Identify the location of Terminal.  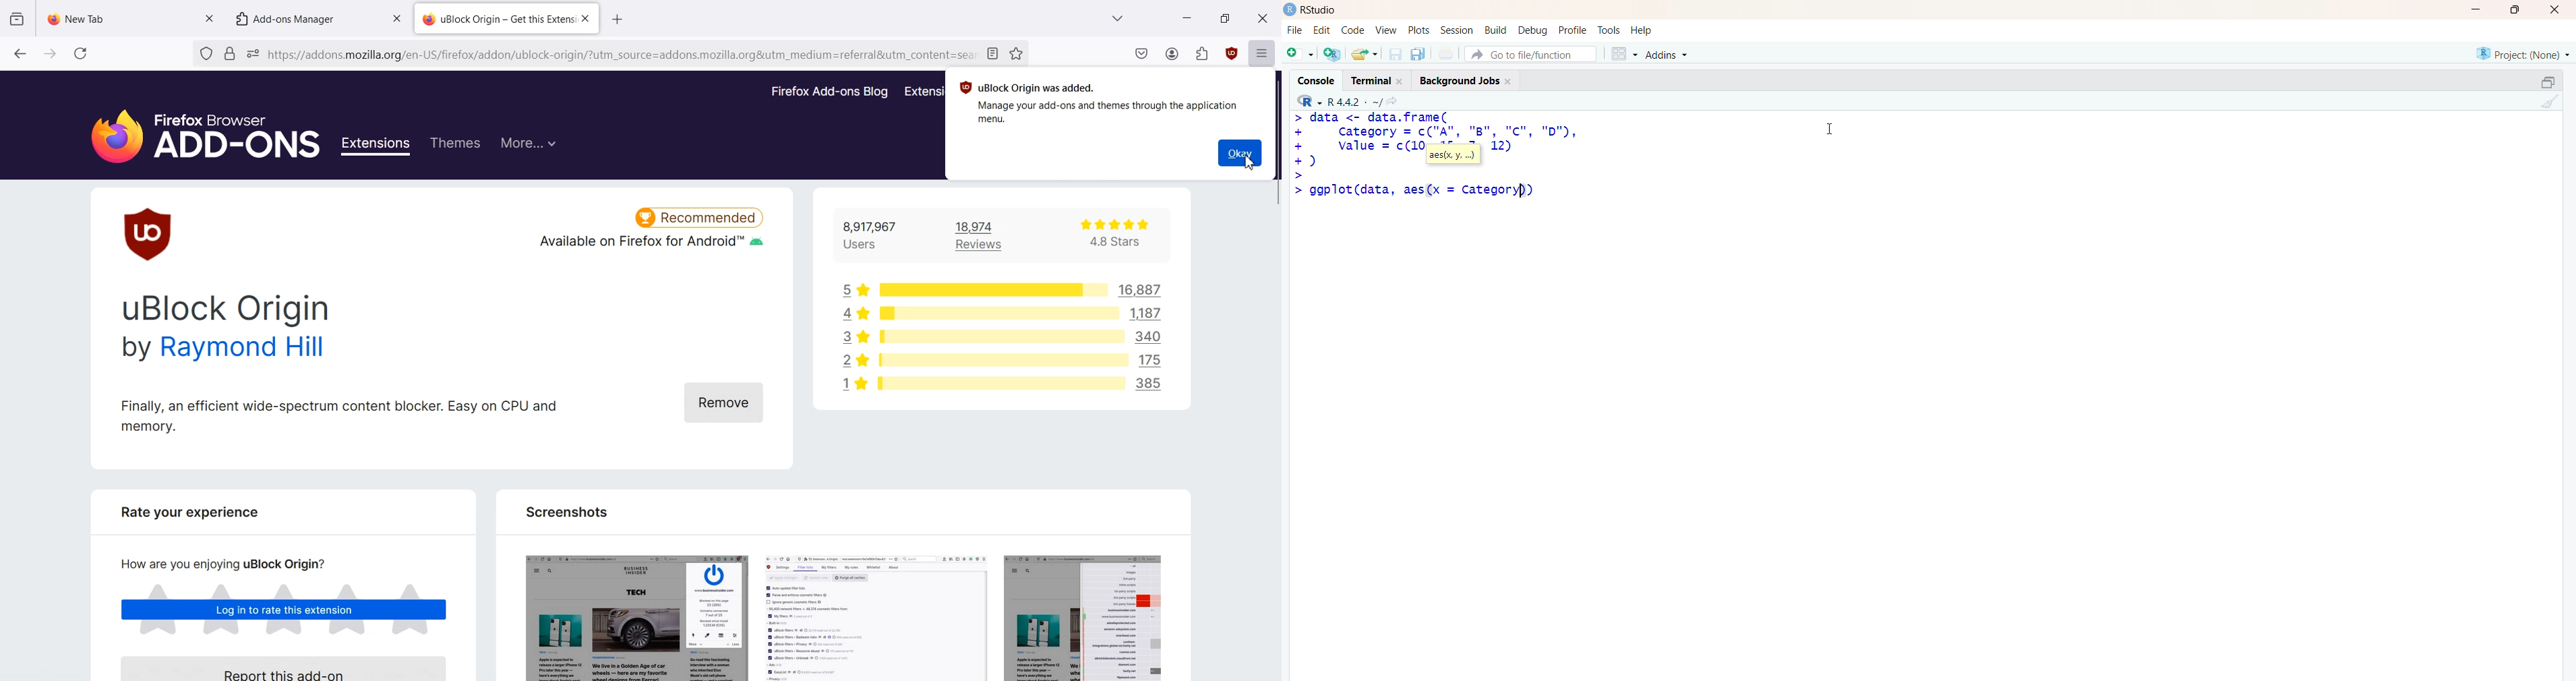
(1375, 79).